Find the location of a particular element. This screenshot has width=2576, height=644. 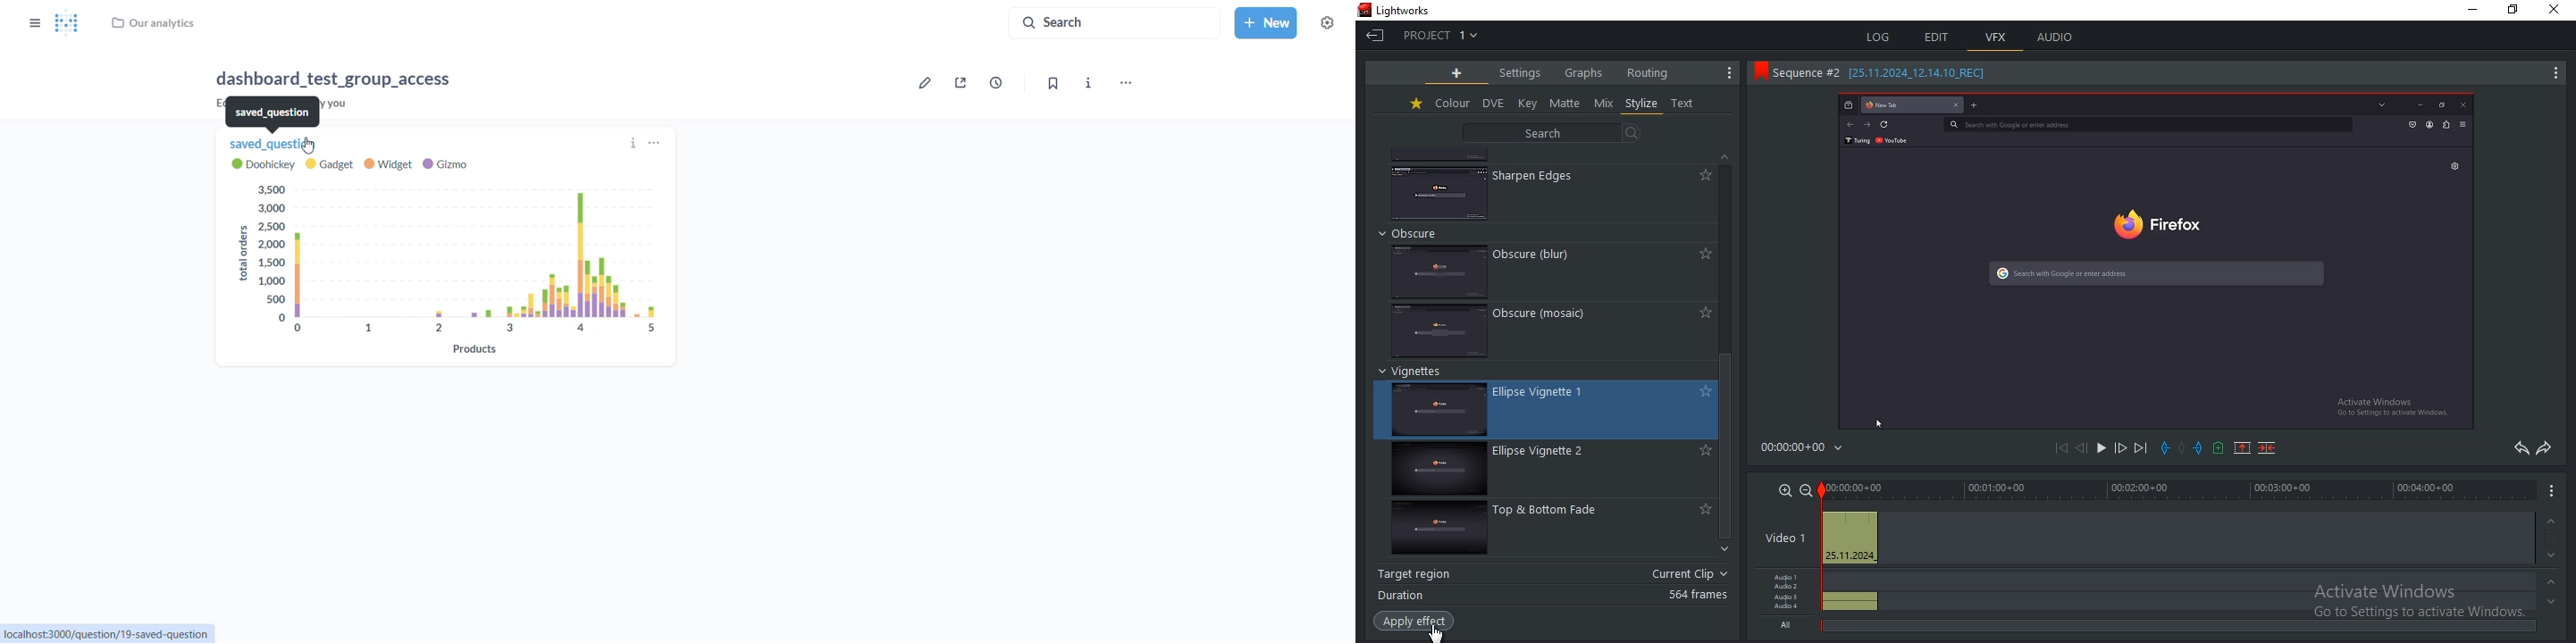

option is located at coordinates (2100, 448).